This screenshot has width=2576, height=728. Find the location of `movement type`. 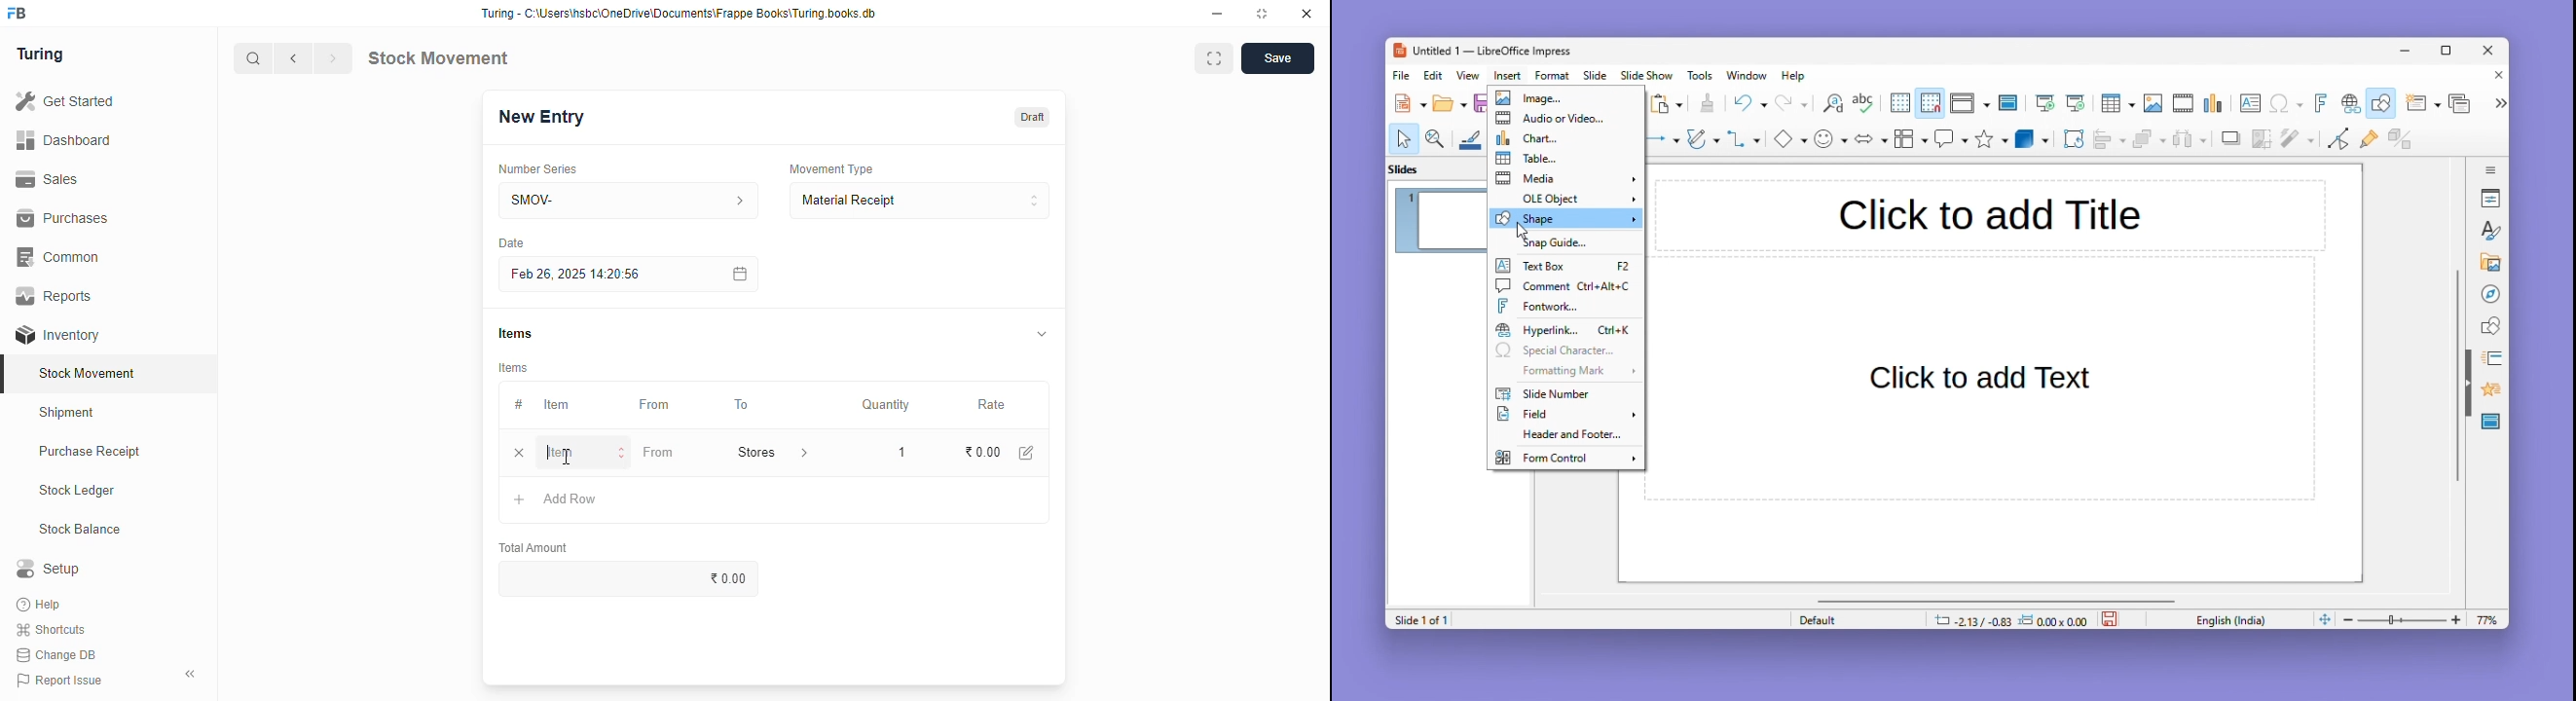

movement type is located at coordinates (830, 168).